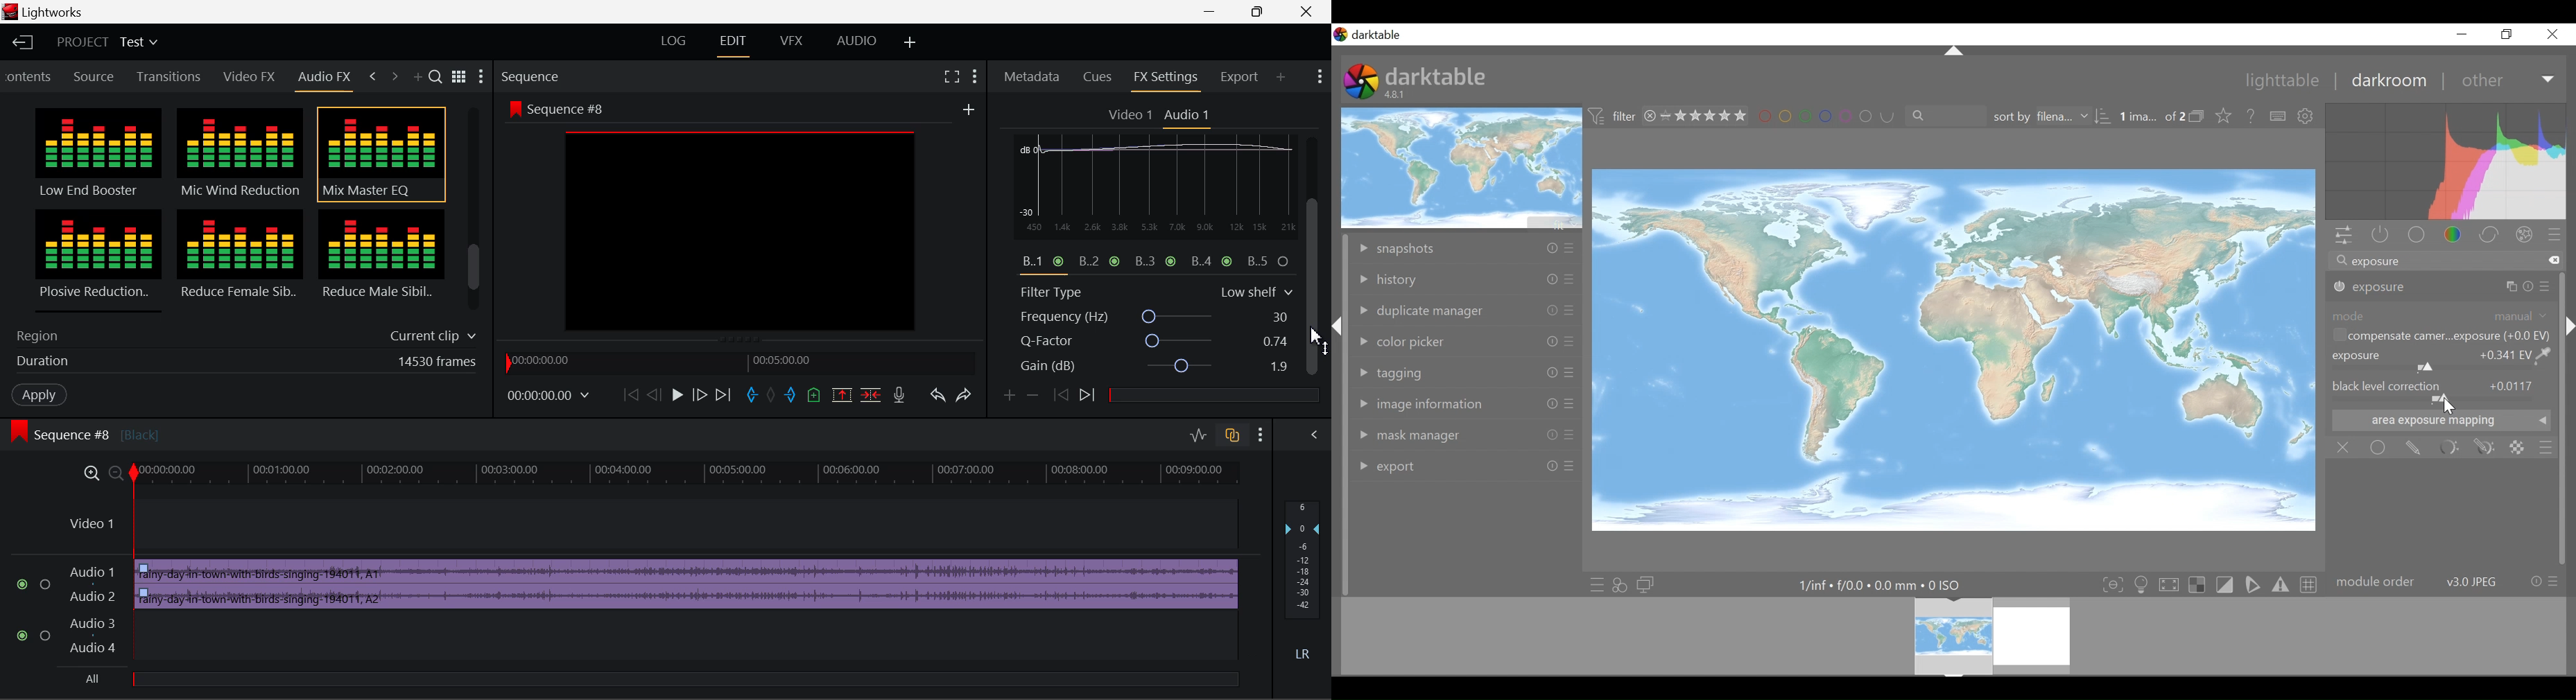 This screenshot has height=700, width=2576. Describe the element at coordinates (420, 78) in the screenshot. I see `Add Panel` at that location.